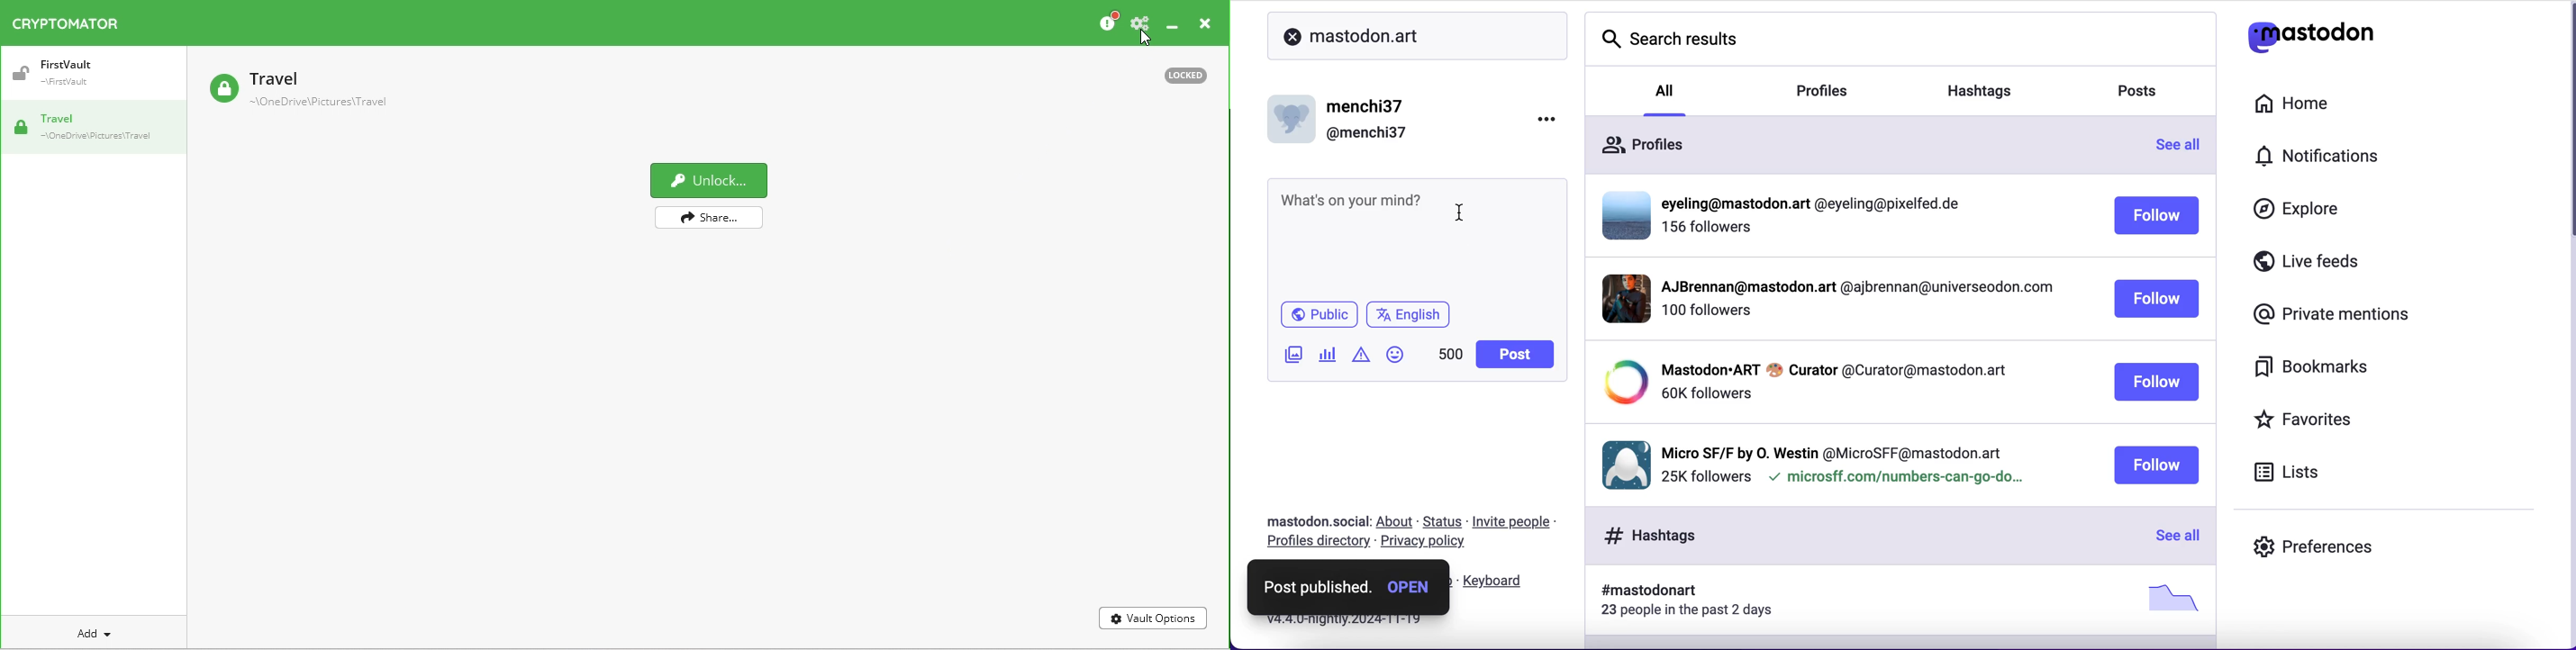 The image size is (2576, 672). Describe the element at coordinates (1315, 543) in the screenshot. I see `profiles directory` at that location.